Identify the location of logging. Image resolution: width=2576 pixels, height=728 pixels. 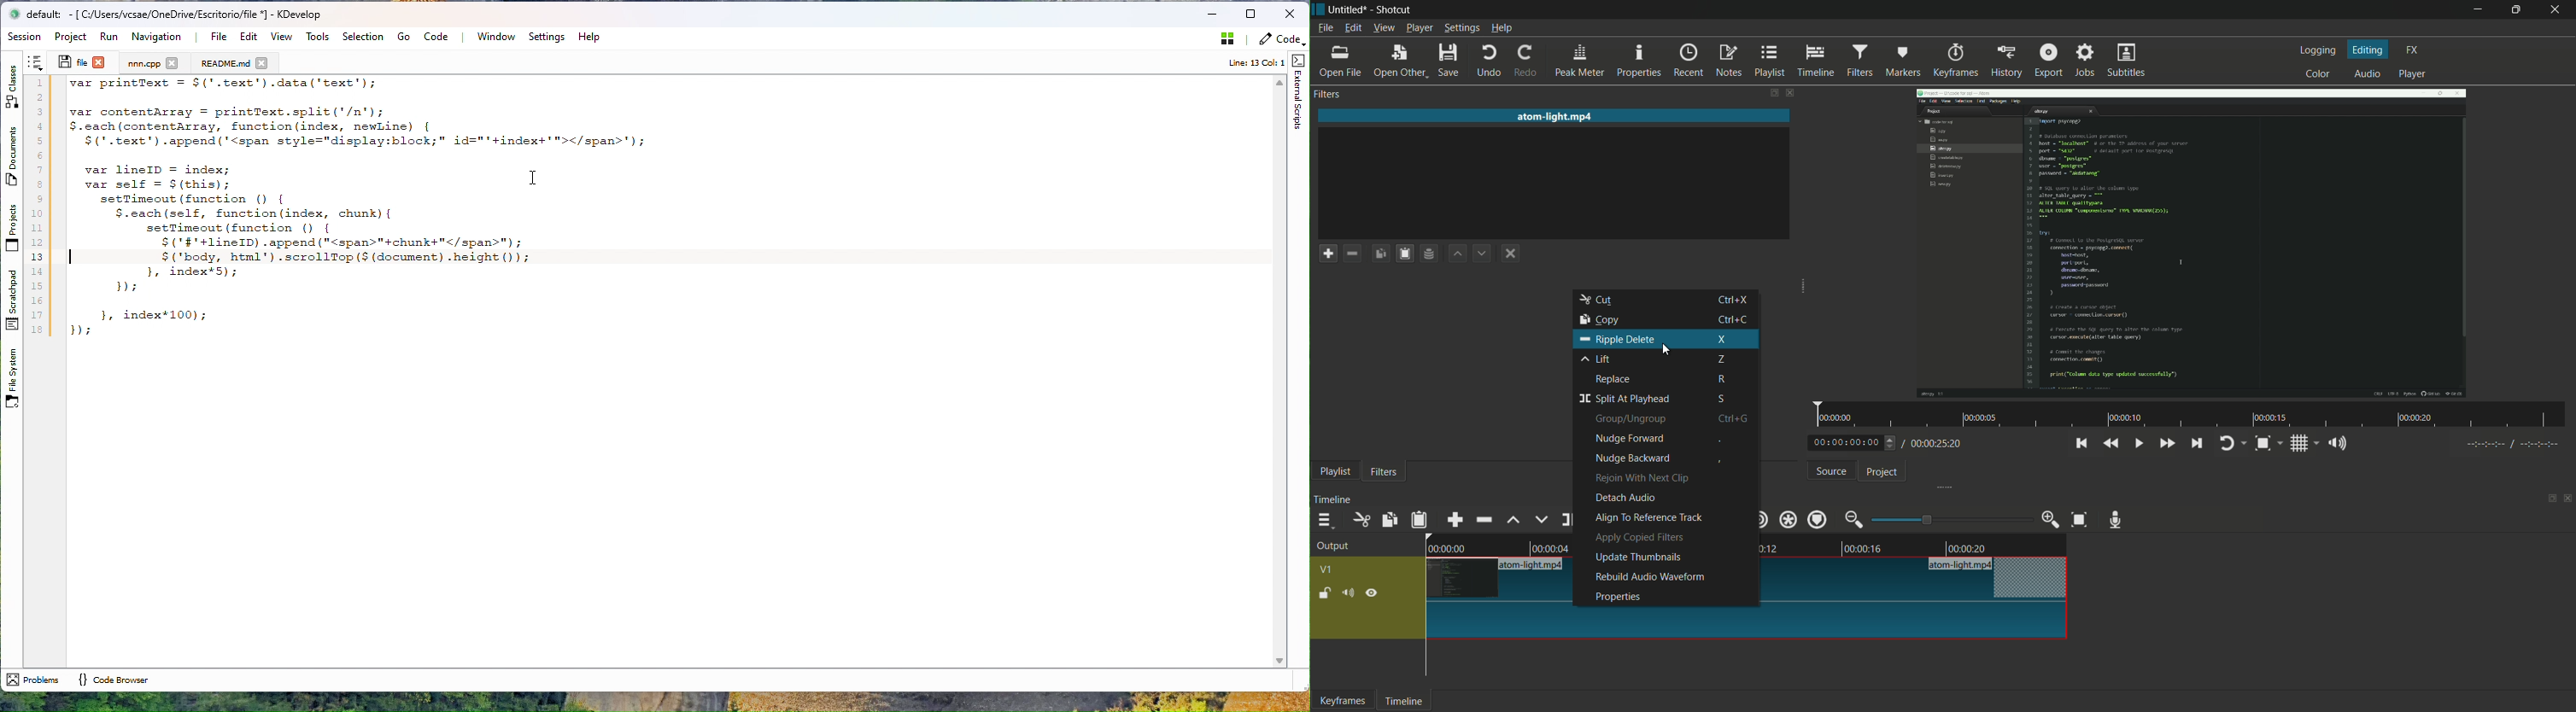
(2319, 51).